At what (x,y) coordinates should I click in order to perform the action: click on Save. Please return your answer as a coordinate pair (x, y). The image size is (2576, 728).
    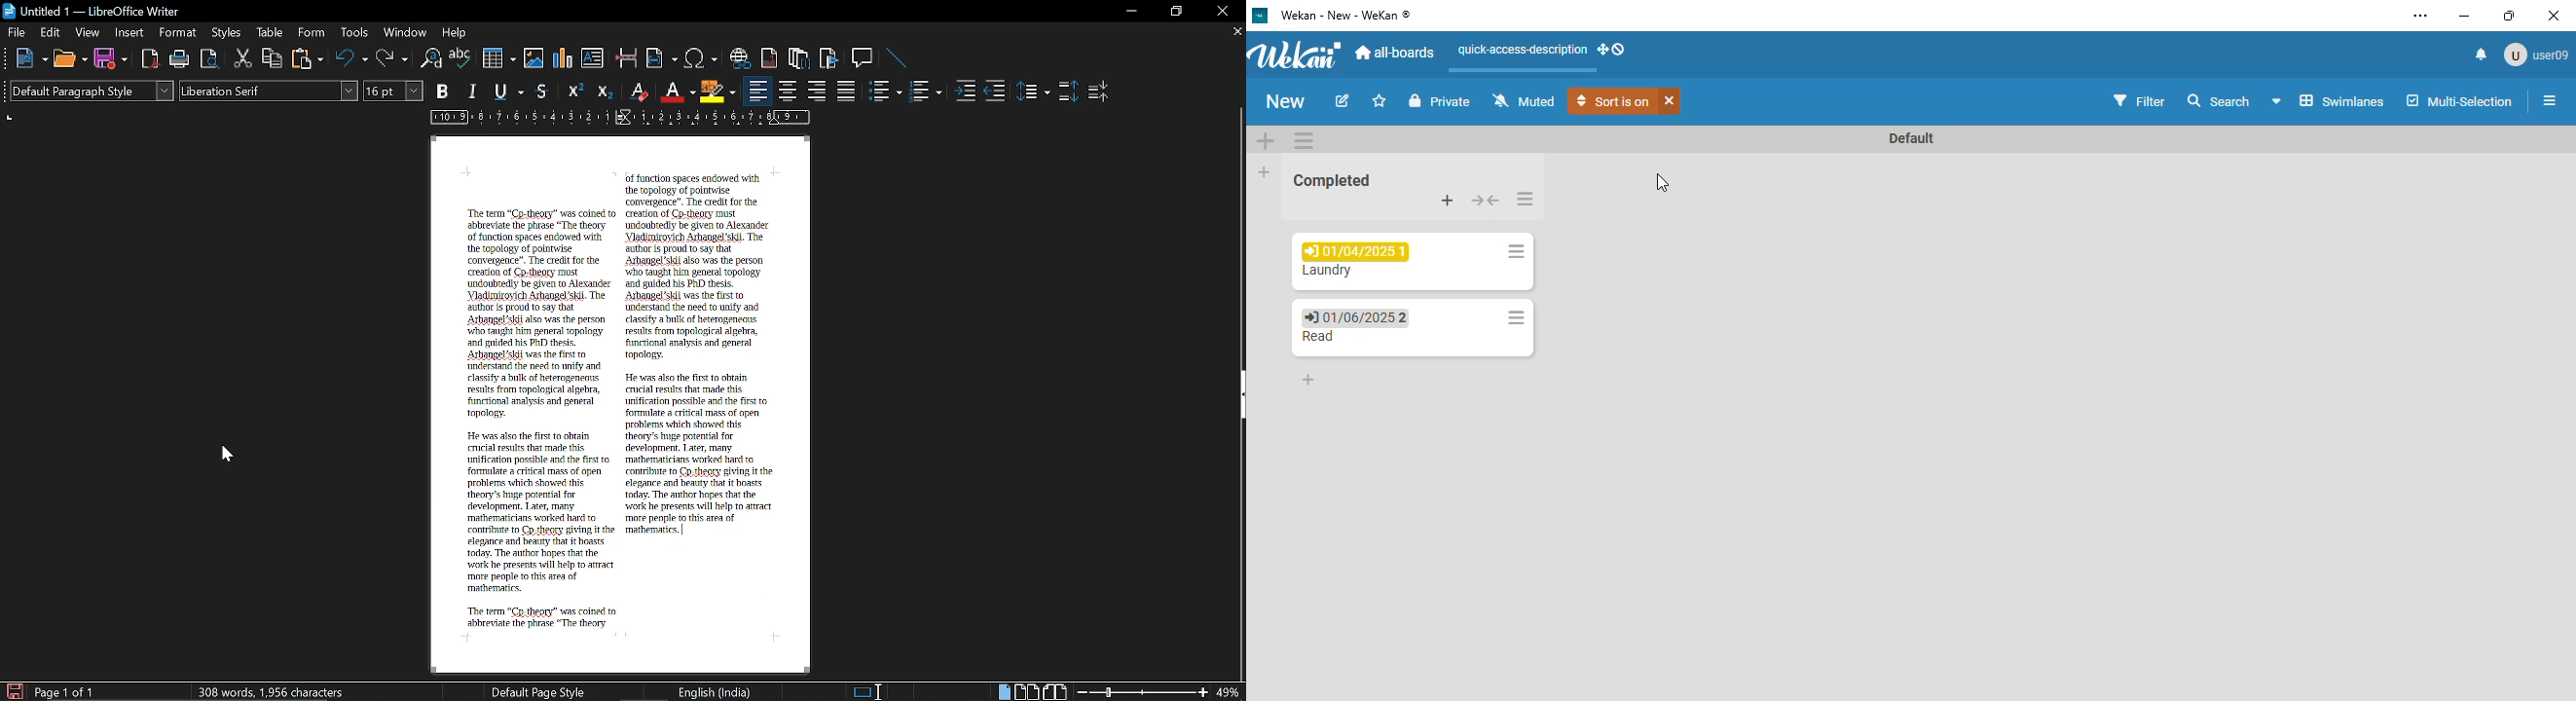
    Looking at the image, I should click on (111, 61).